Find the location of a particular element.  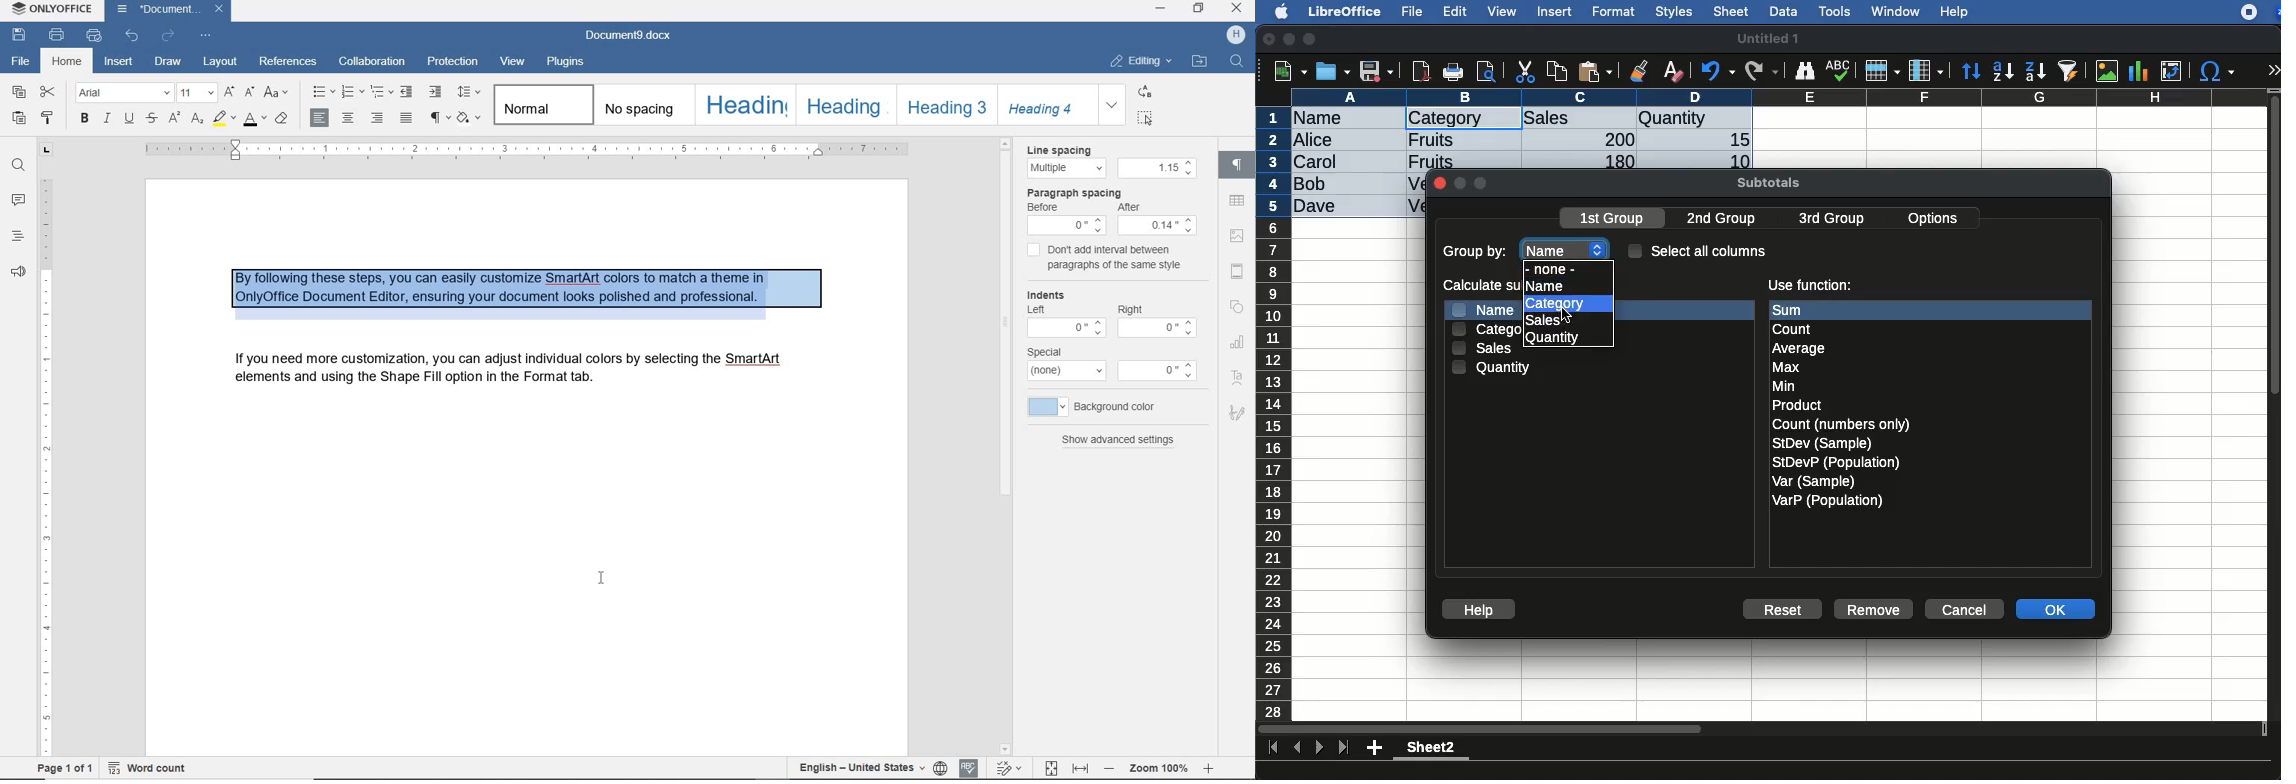

sheet is located at coordinates (1732, 11).